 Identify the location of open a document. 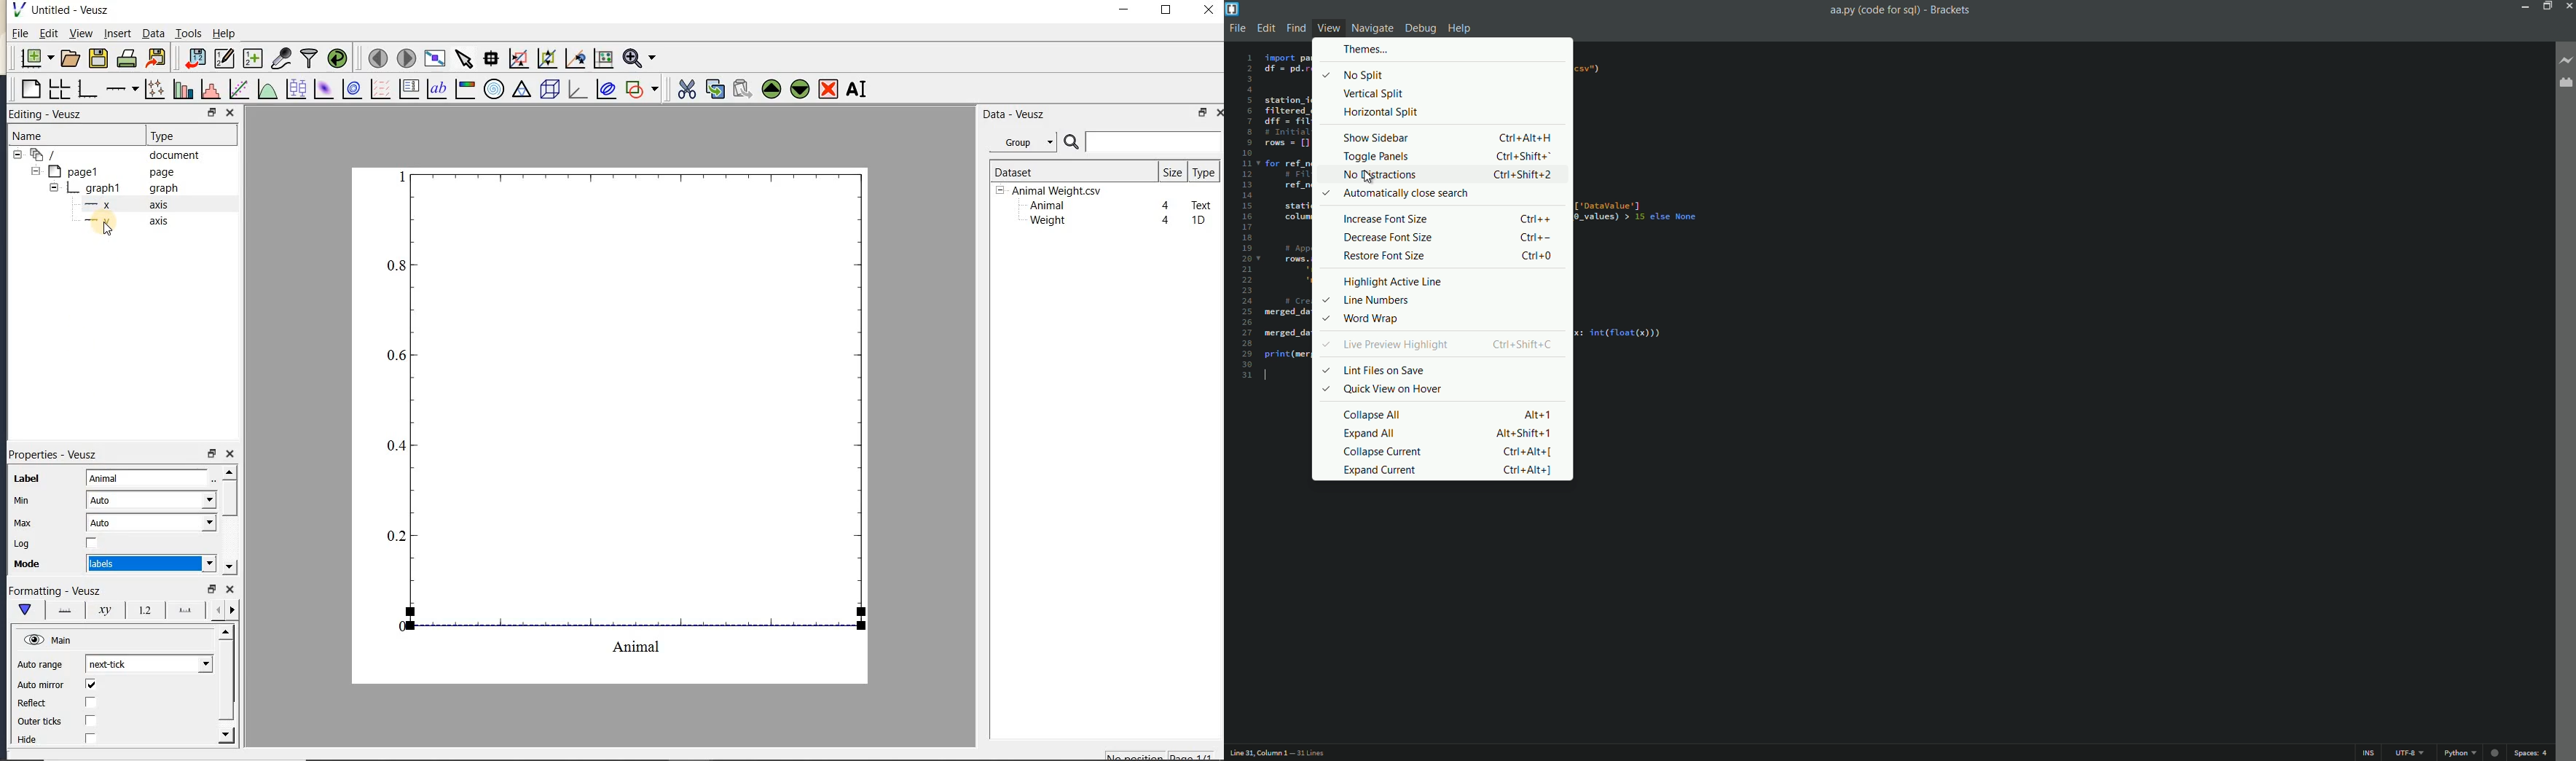
(68, 58).